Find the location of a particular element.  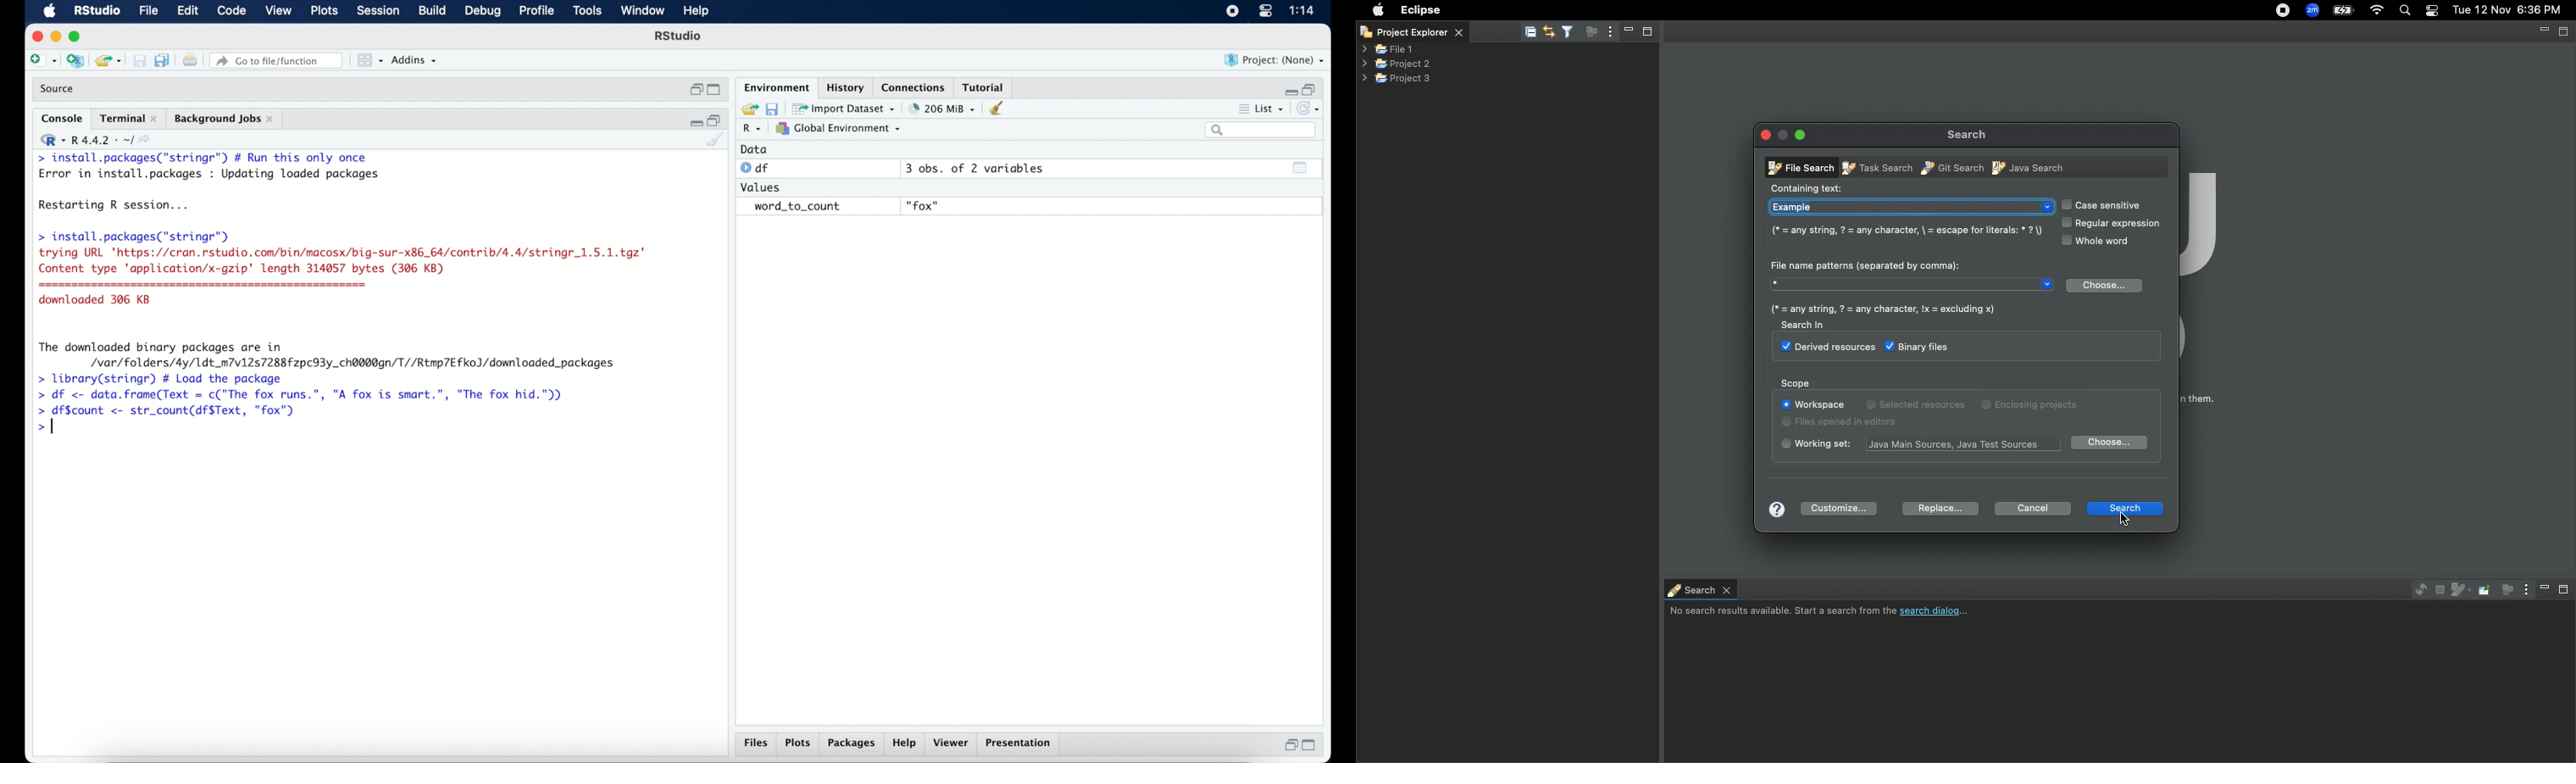

global environment is located at coordinates (838, 128).